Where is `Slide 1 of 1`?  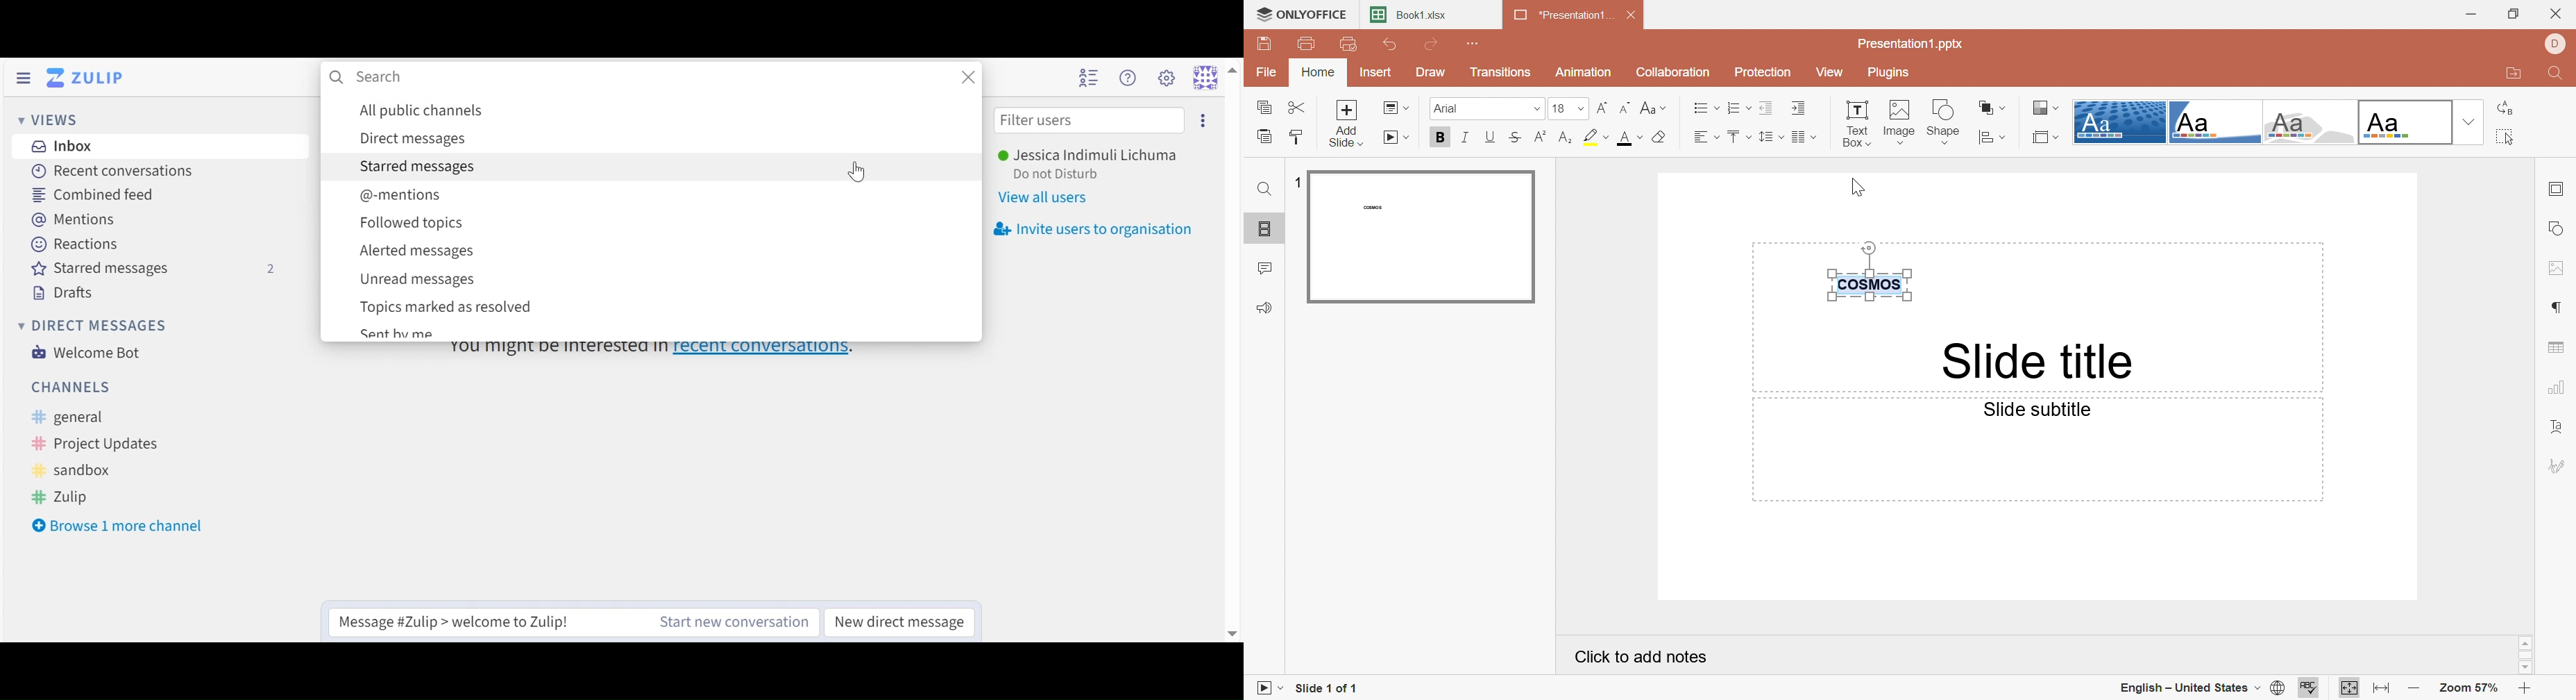
Slide 1 of 1 is located at coordinates (1332, 688).